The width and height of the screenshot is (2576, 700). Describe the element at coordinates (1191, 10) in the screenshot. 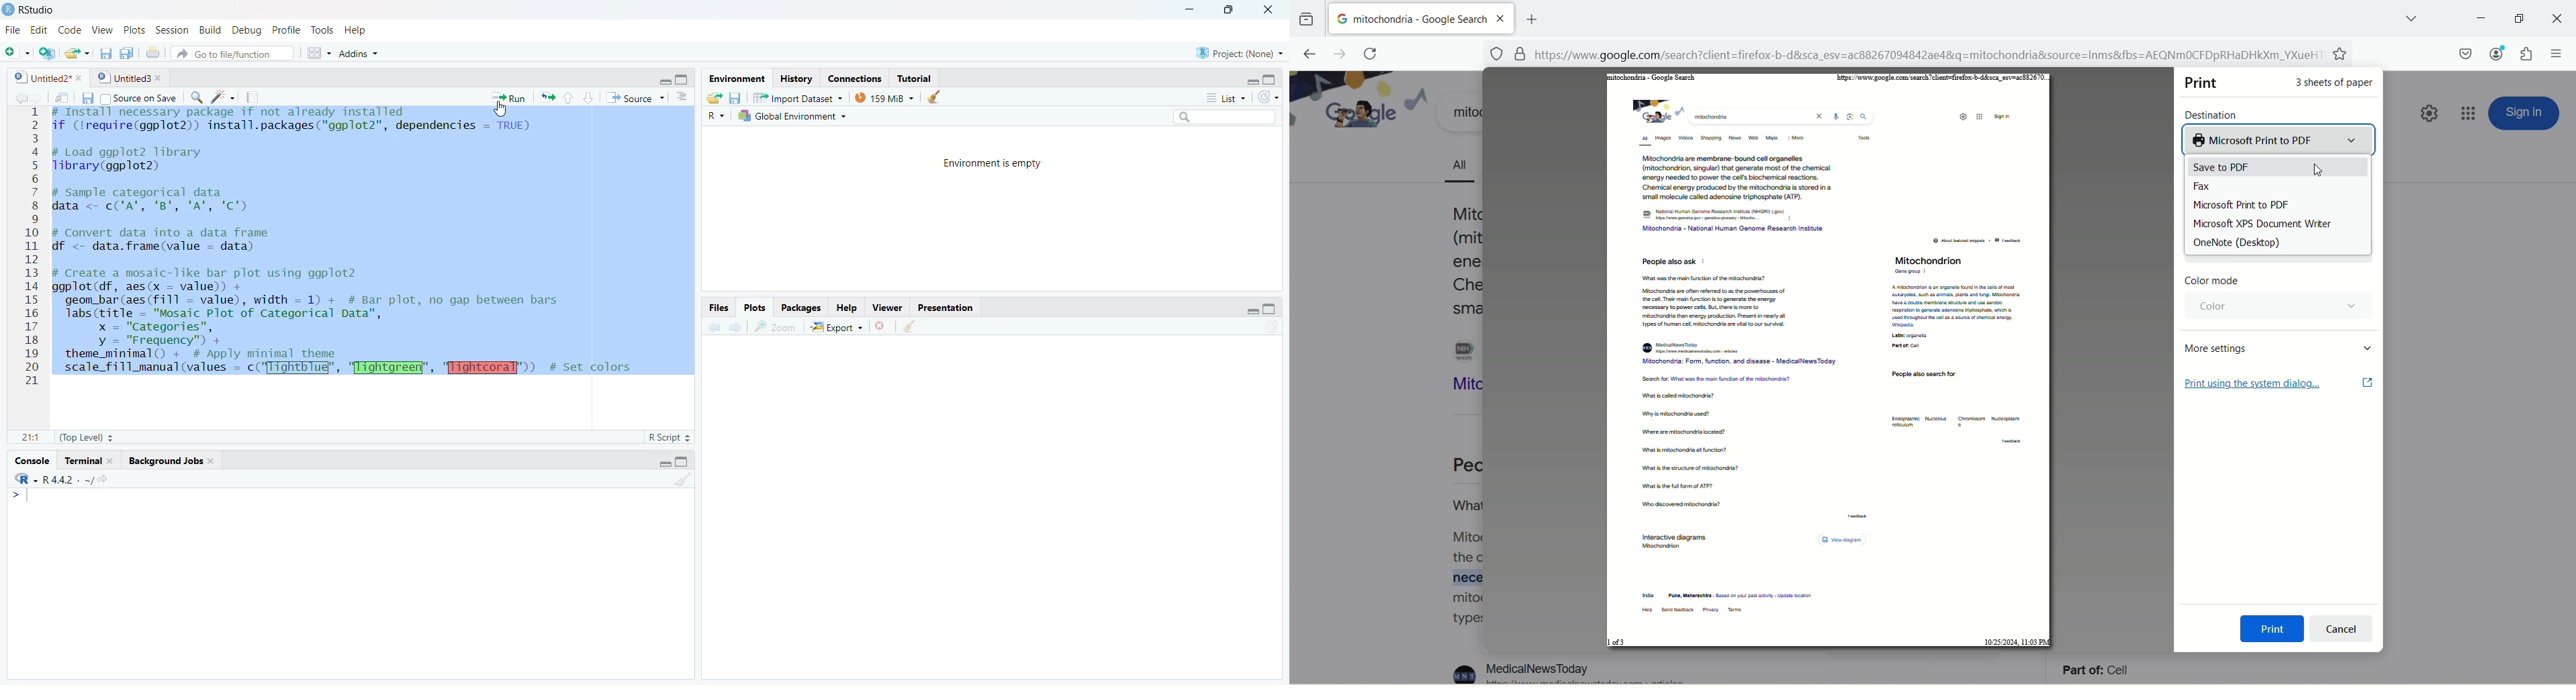

I see `Minimize` at that location.